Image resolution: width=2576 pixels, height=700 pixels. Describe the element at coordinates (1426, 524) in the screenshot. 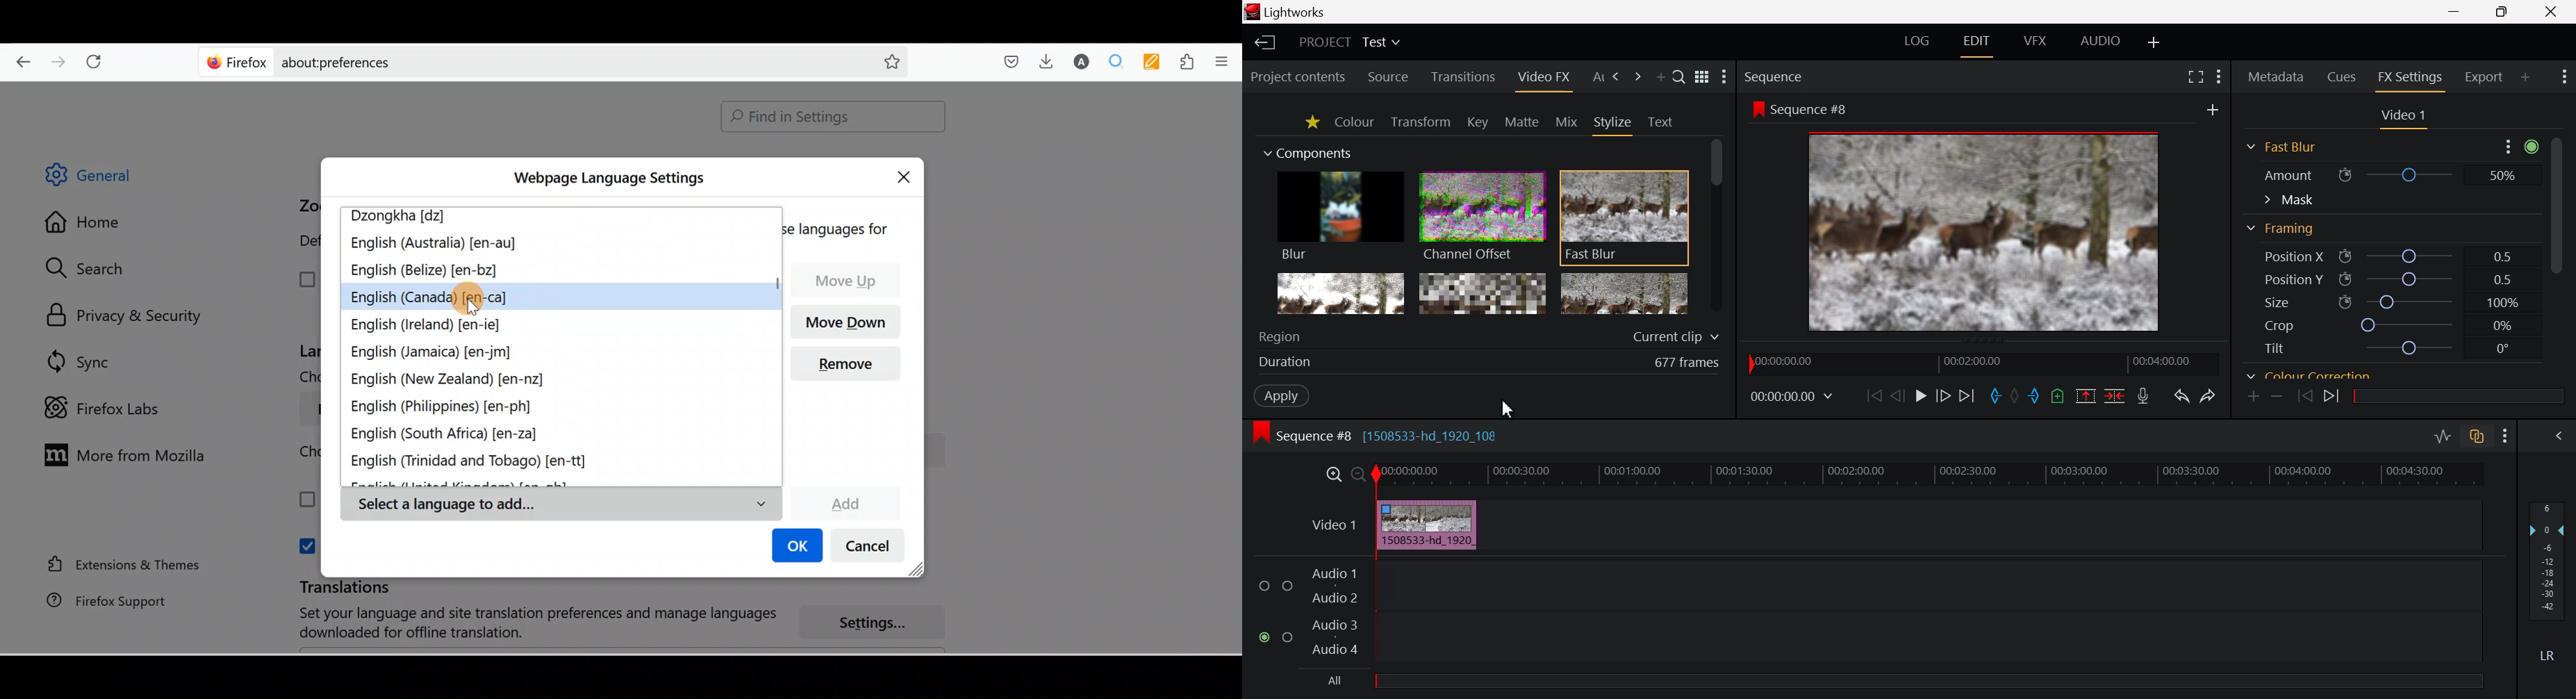

I see `Effect Added` at that location.